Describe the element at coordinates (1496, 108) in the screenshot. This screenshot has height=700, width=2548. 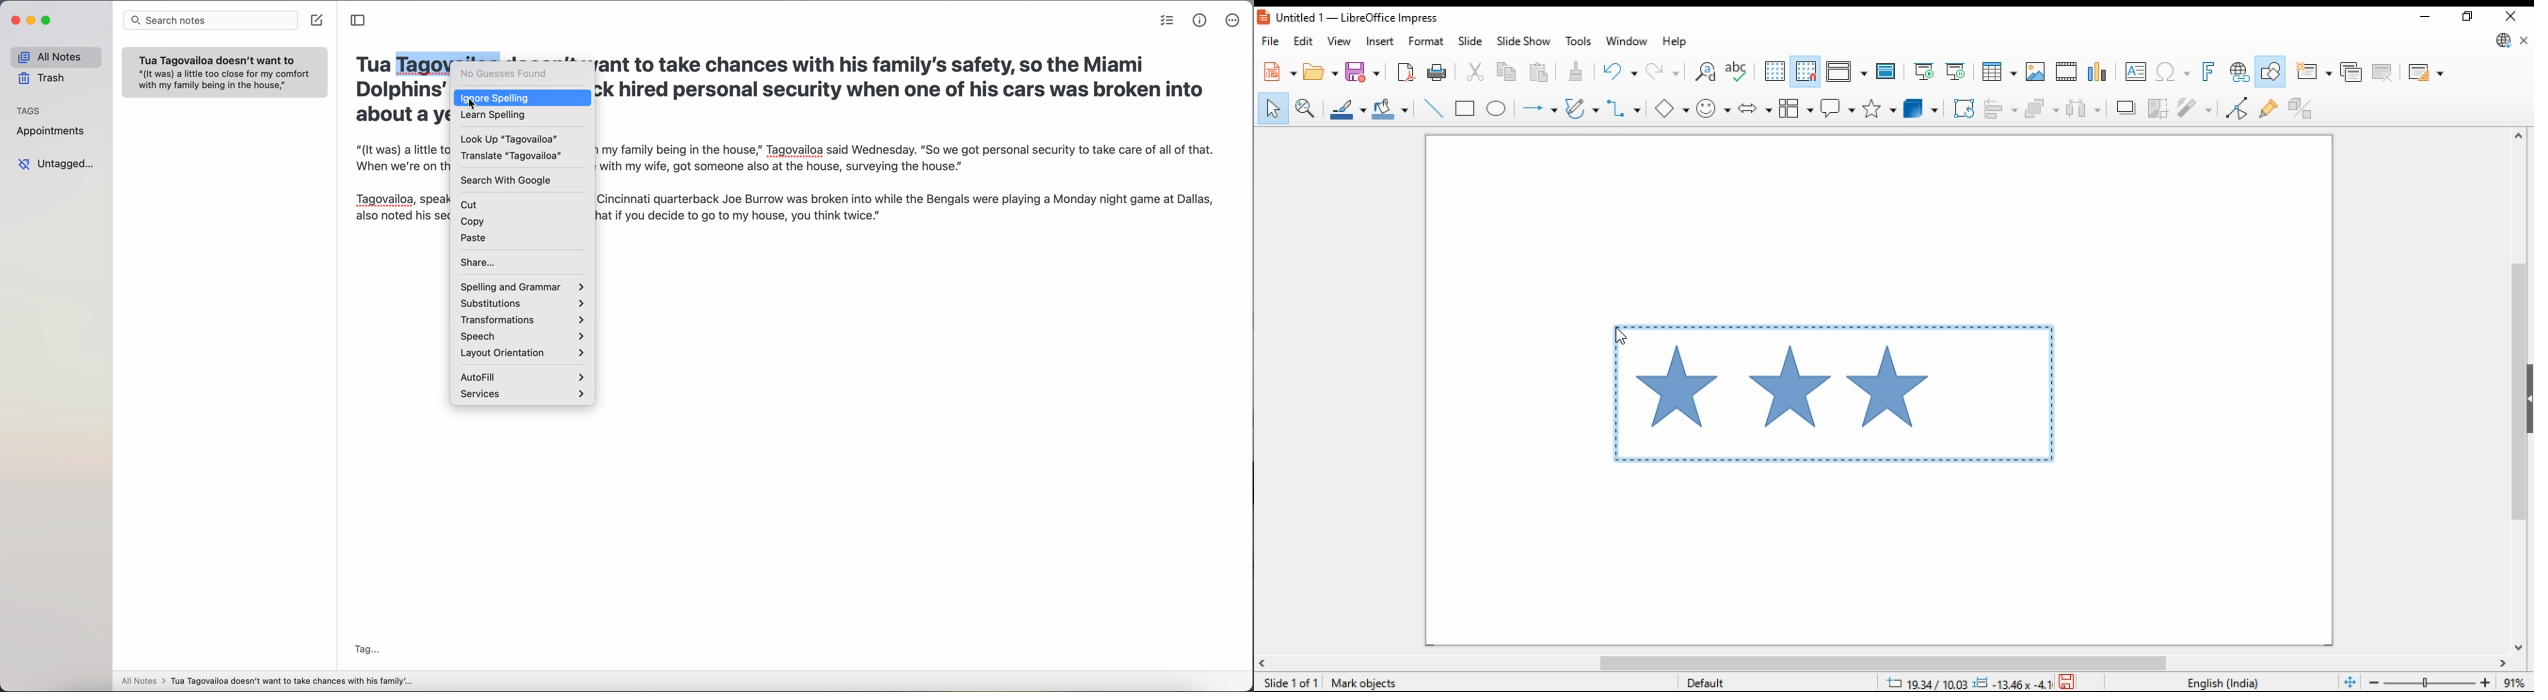
I see `ellipse` at that location.